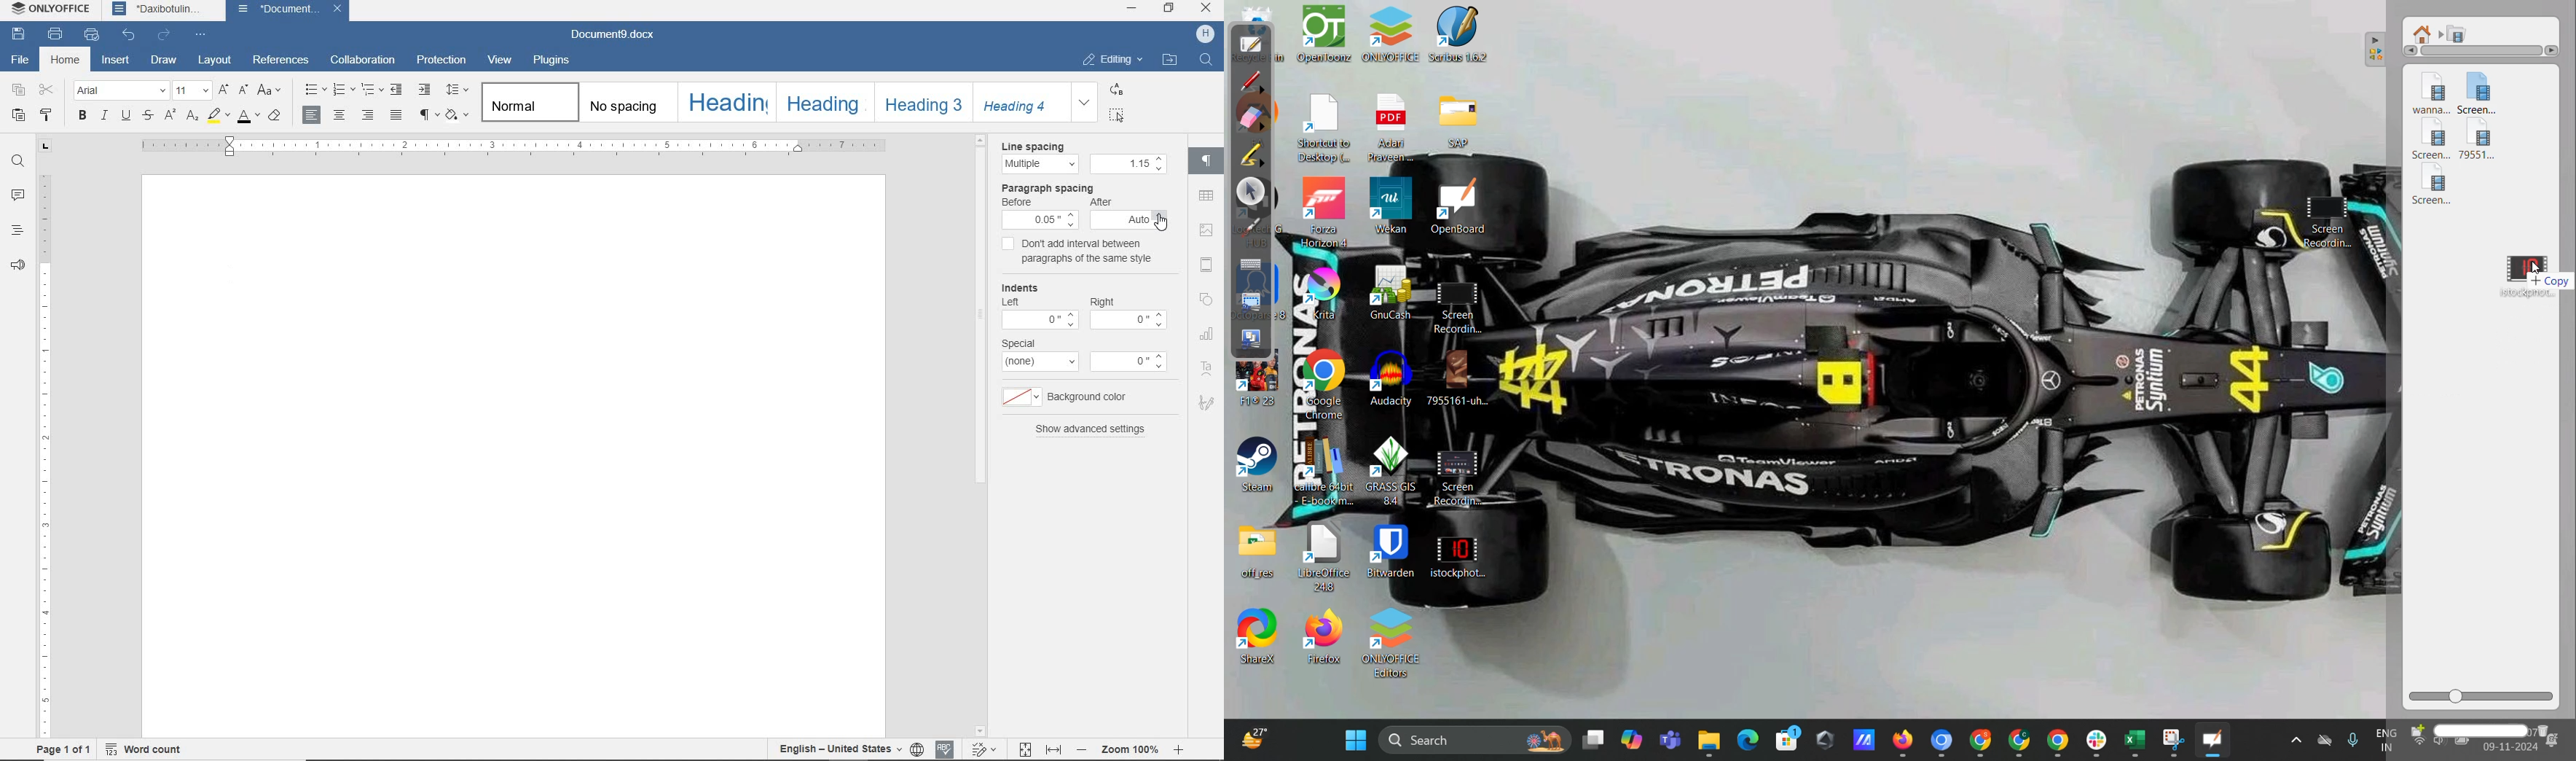 Image resolution: width=2576 pixels, height=784 pixels. What do you see at coordinates (2458, 34) in the screenshot?
I see `movies` at bounding box center [2458, 34].